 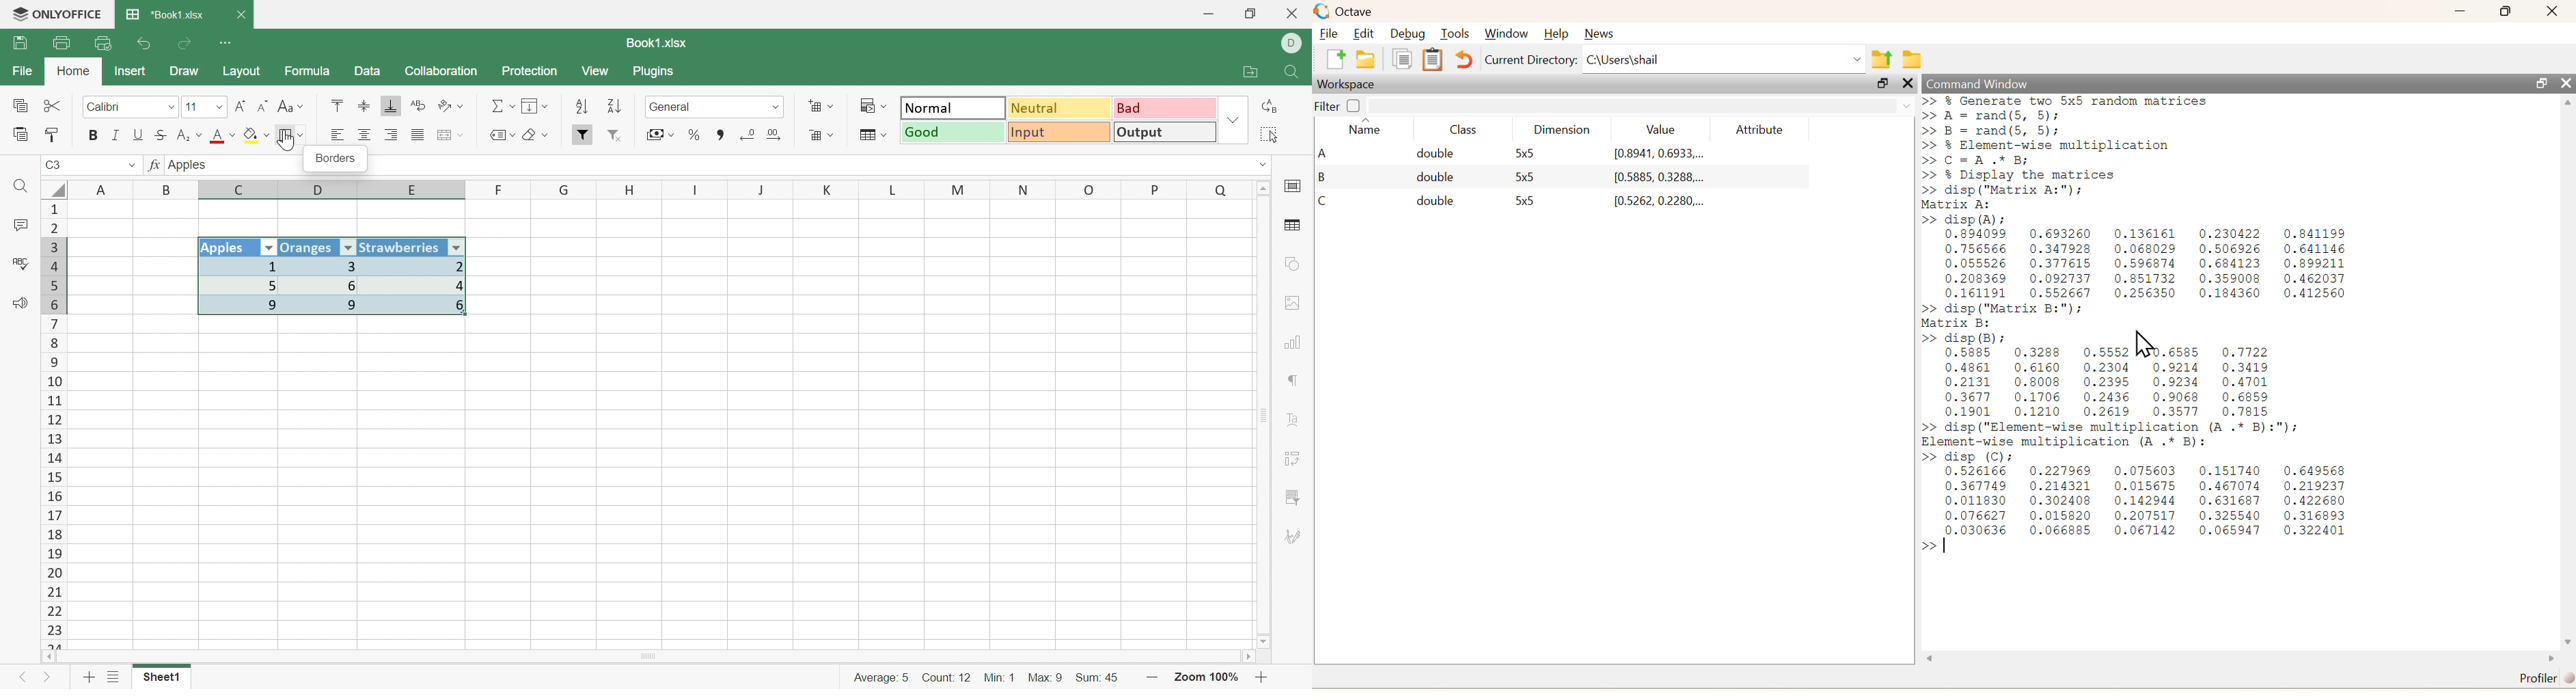 I want to click on List of sheets, so click(x=113, y=677).